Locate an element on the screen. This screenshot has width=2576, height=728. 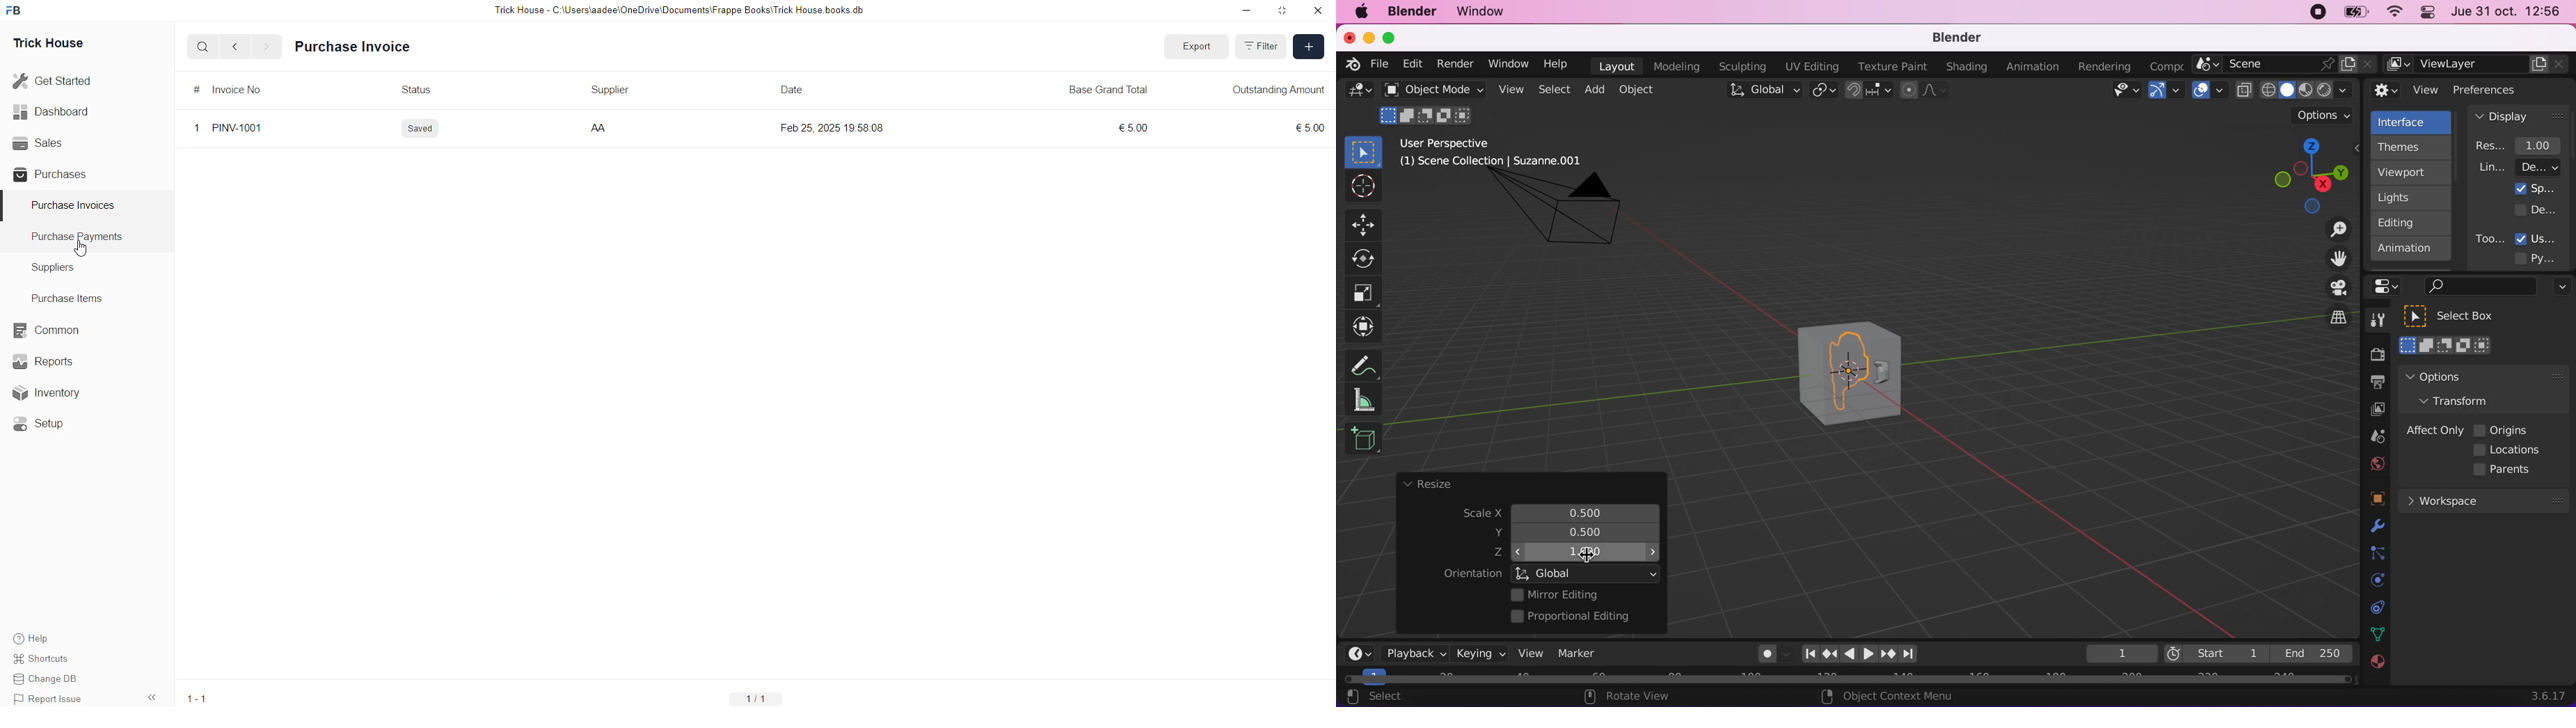
Purchase Invoices is located at coordinates (75, 204).